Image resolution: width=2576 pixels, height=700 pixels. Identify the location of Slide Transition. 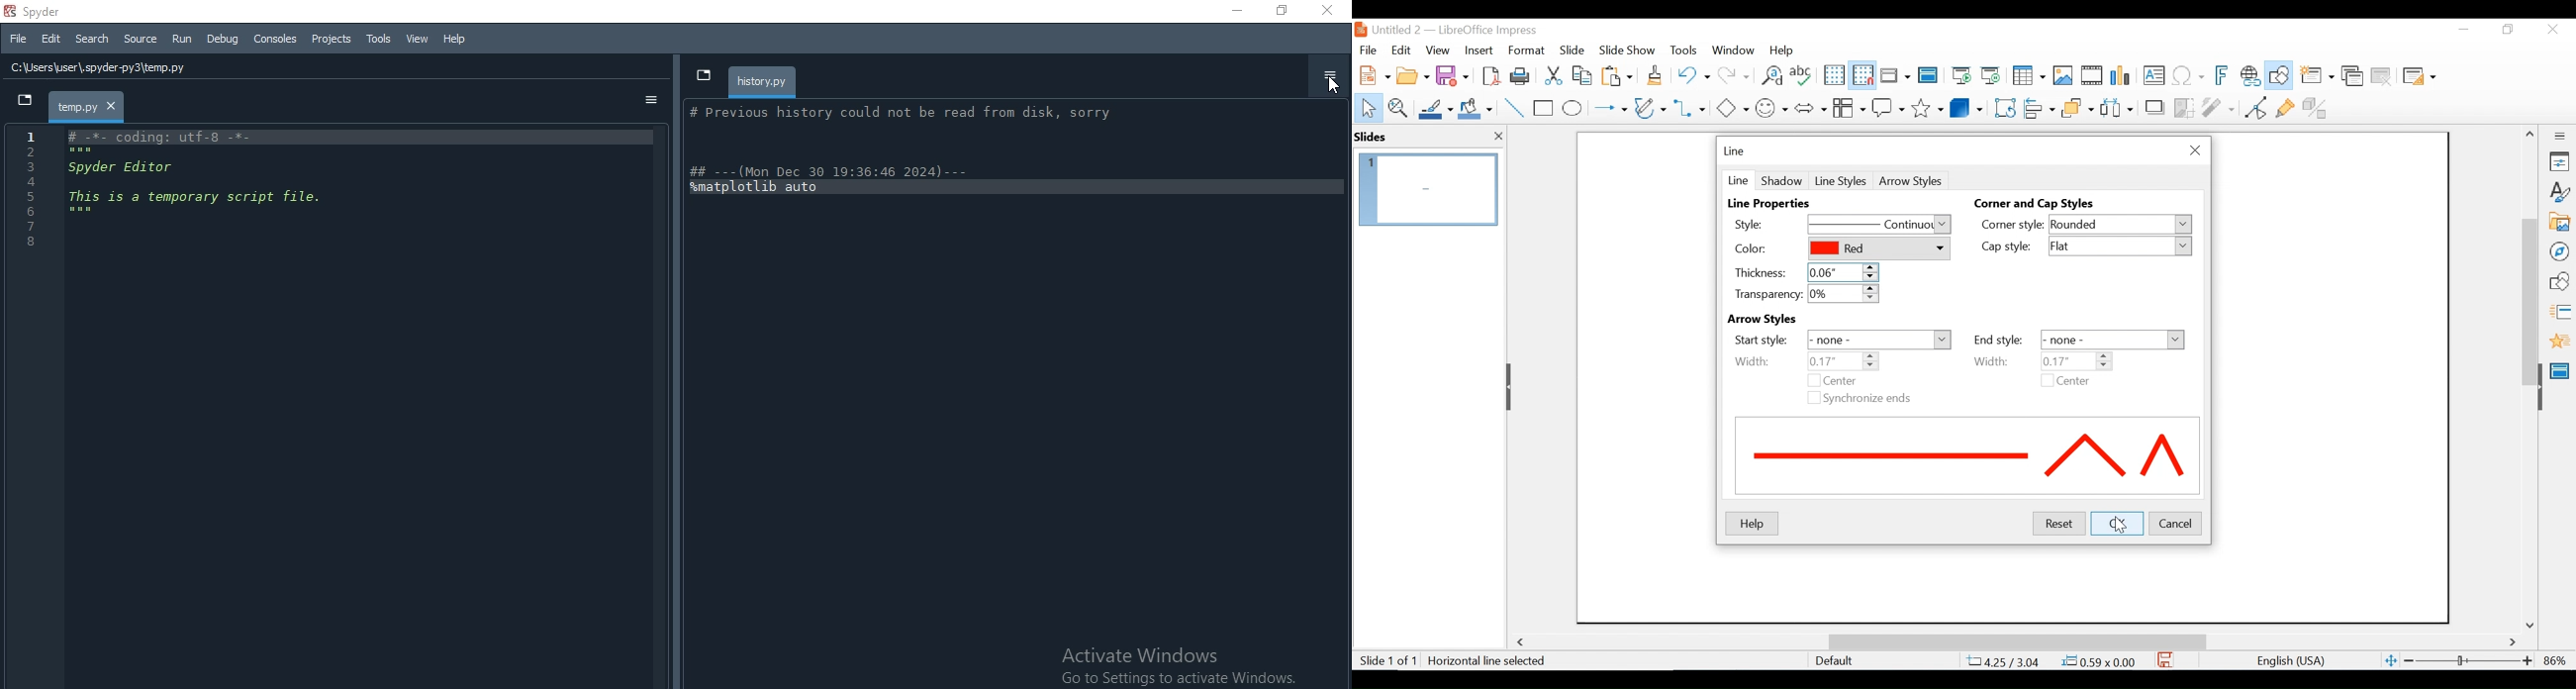
(2560, 313).